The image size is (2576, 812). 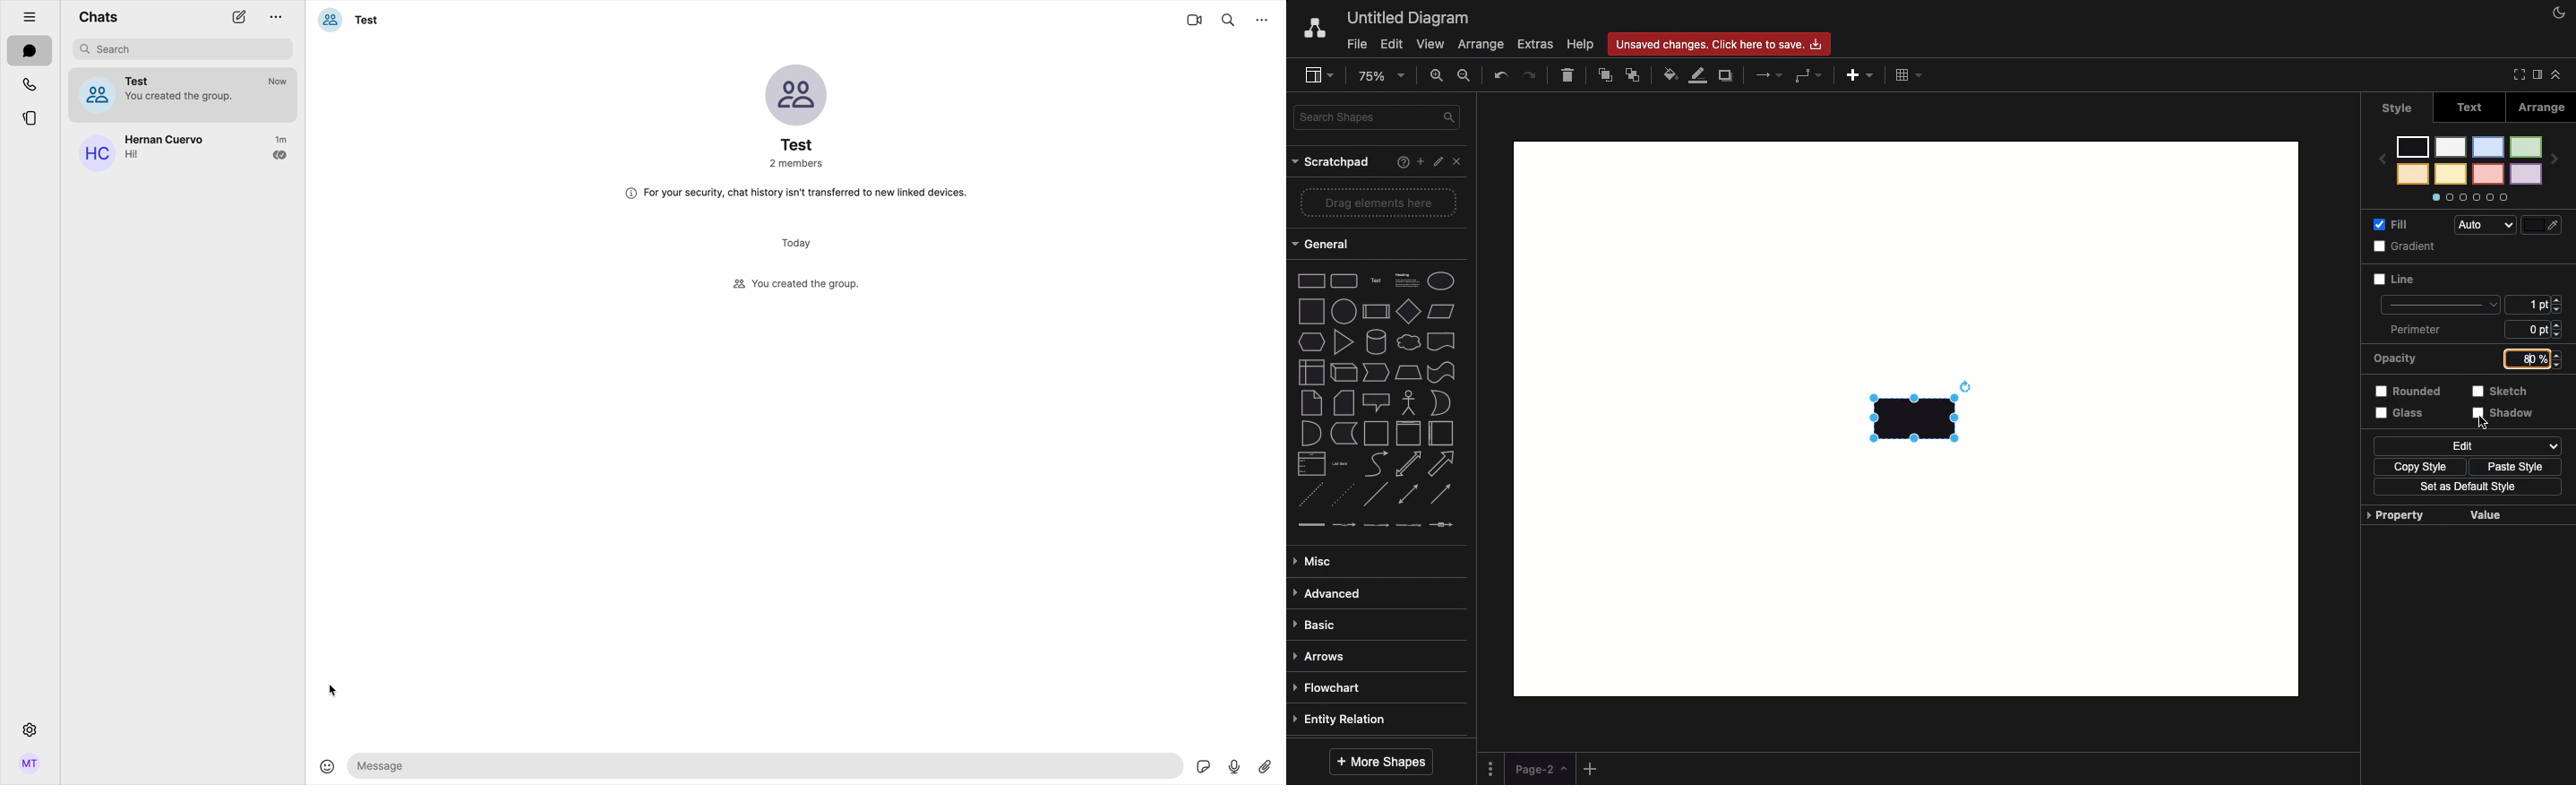 What do you see at coordinates (2553, 159) in the screenshot?
I see `next` at bounding box center [2553, 159].